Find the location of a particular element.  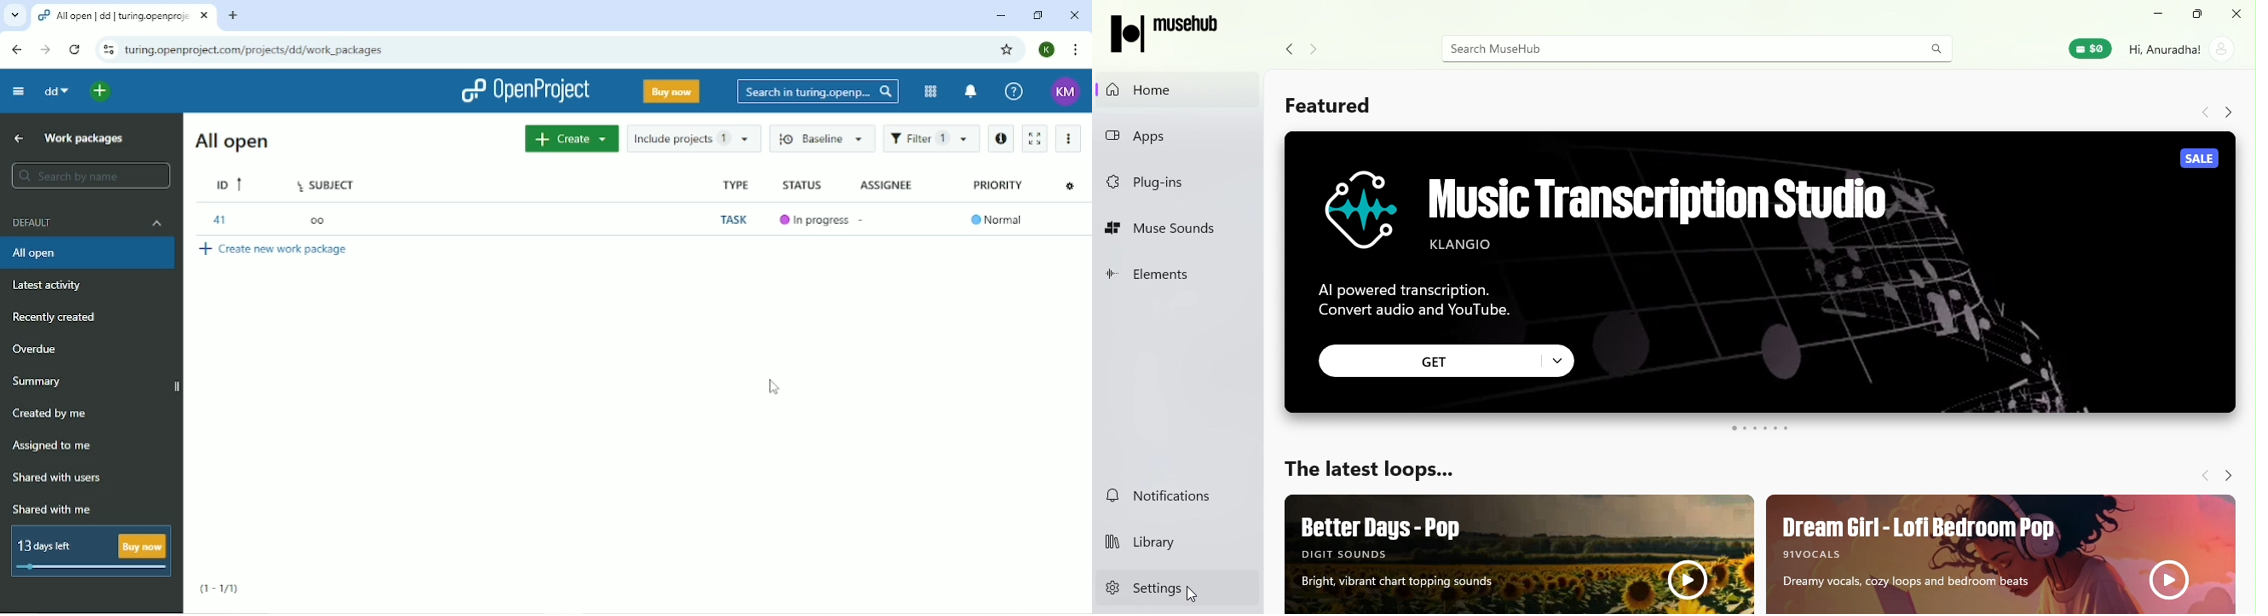

Buy now is located at coordinates (671, 91).